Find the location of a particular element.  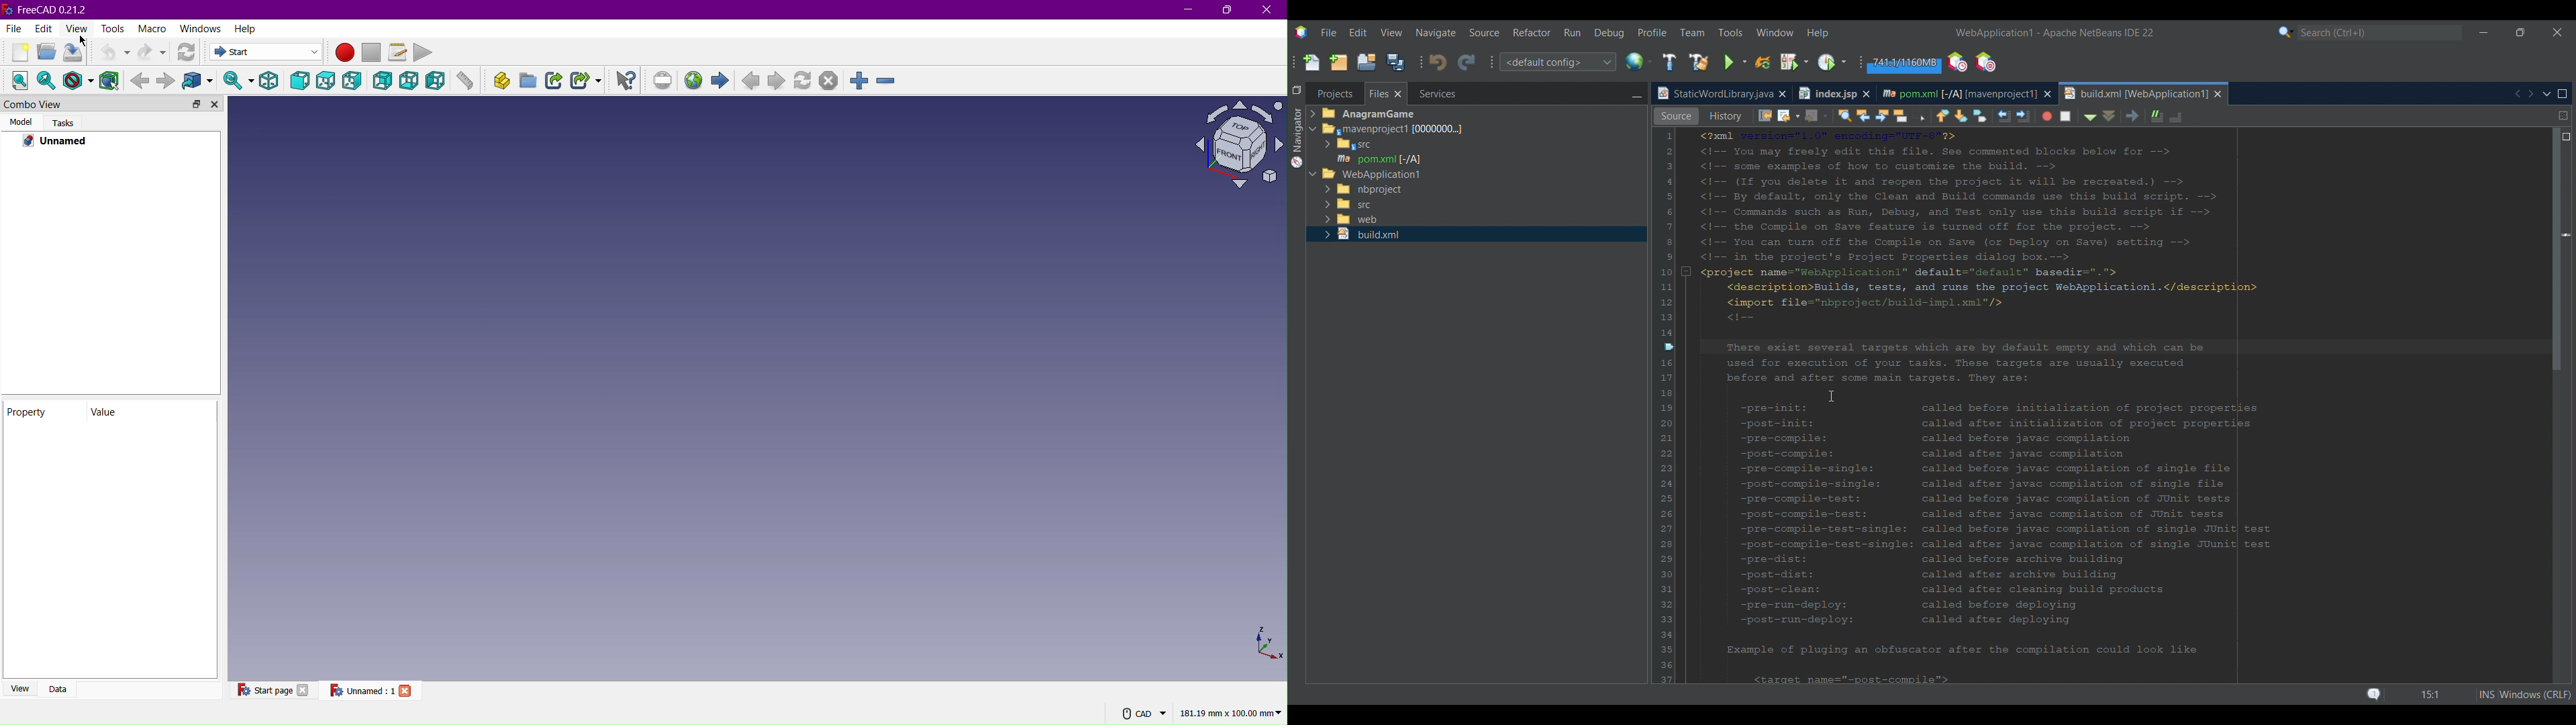

Plane view is located at coordinates (1230, 144).